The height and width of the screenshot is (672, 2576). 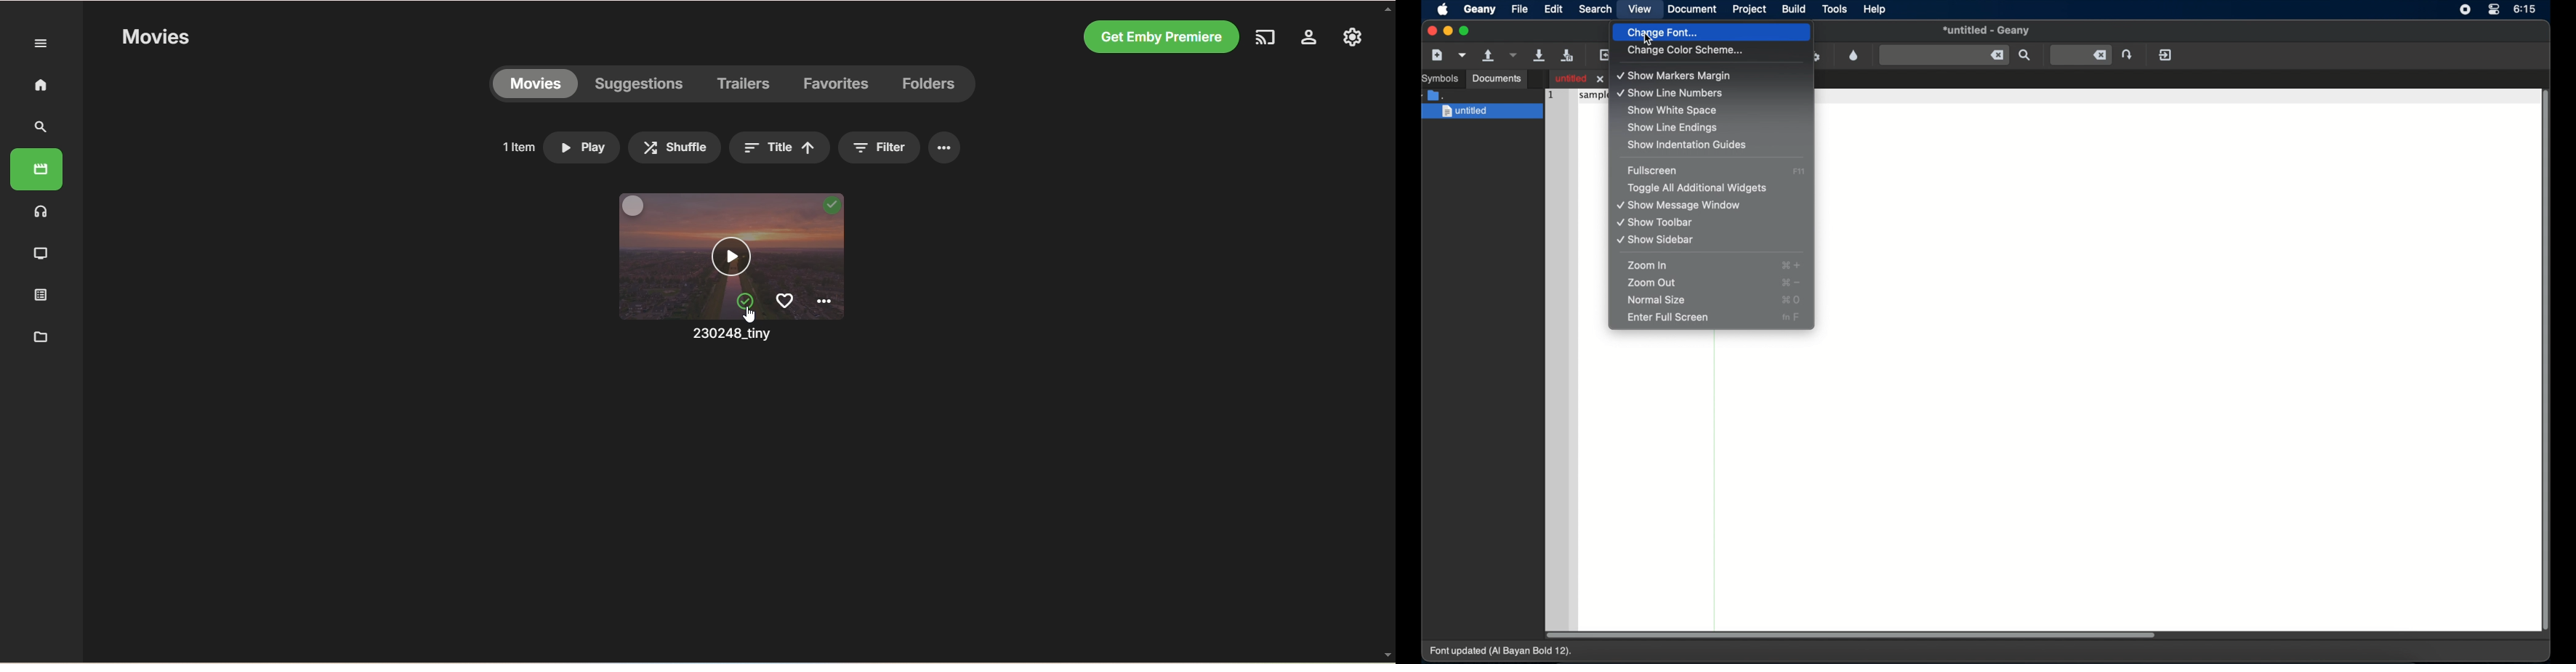 What do you see at coordinates (1483, 112) in the screenshot?
I see `untitled` at bounding box center [1483, 112].